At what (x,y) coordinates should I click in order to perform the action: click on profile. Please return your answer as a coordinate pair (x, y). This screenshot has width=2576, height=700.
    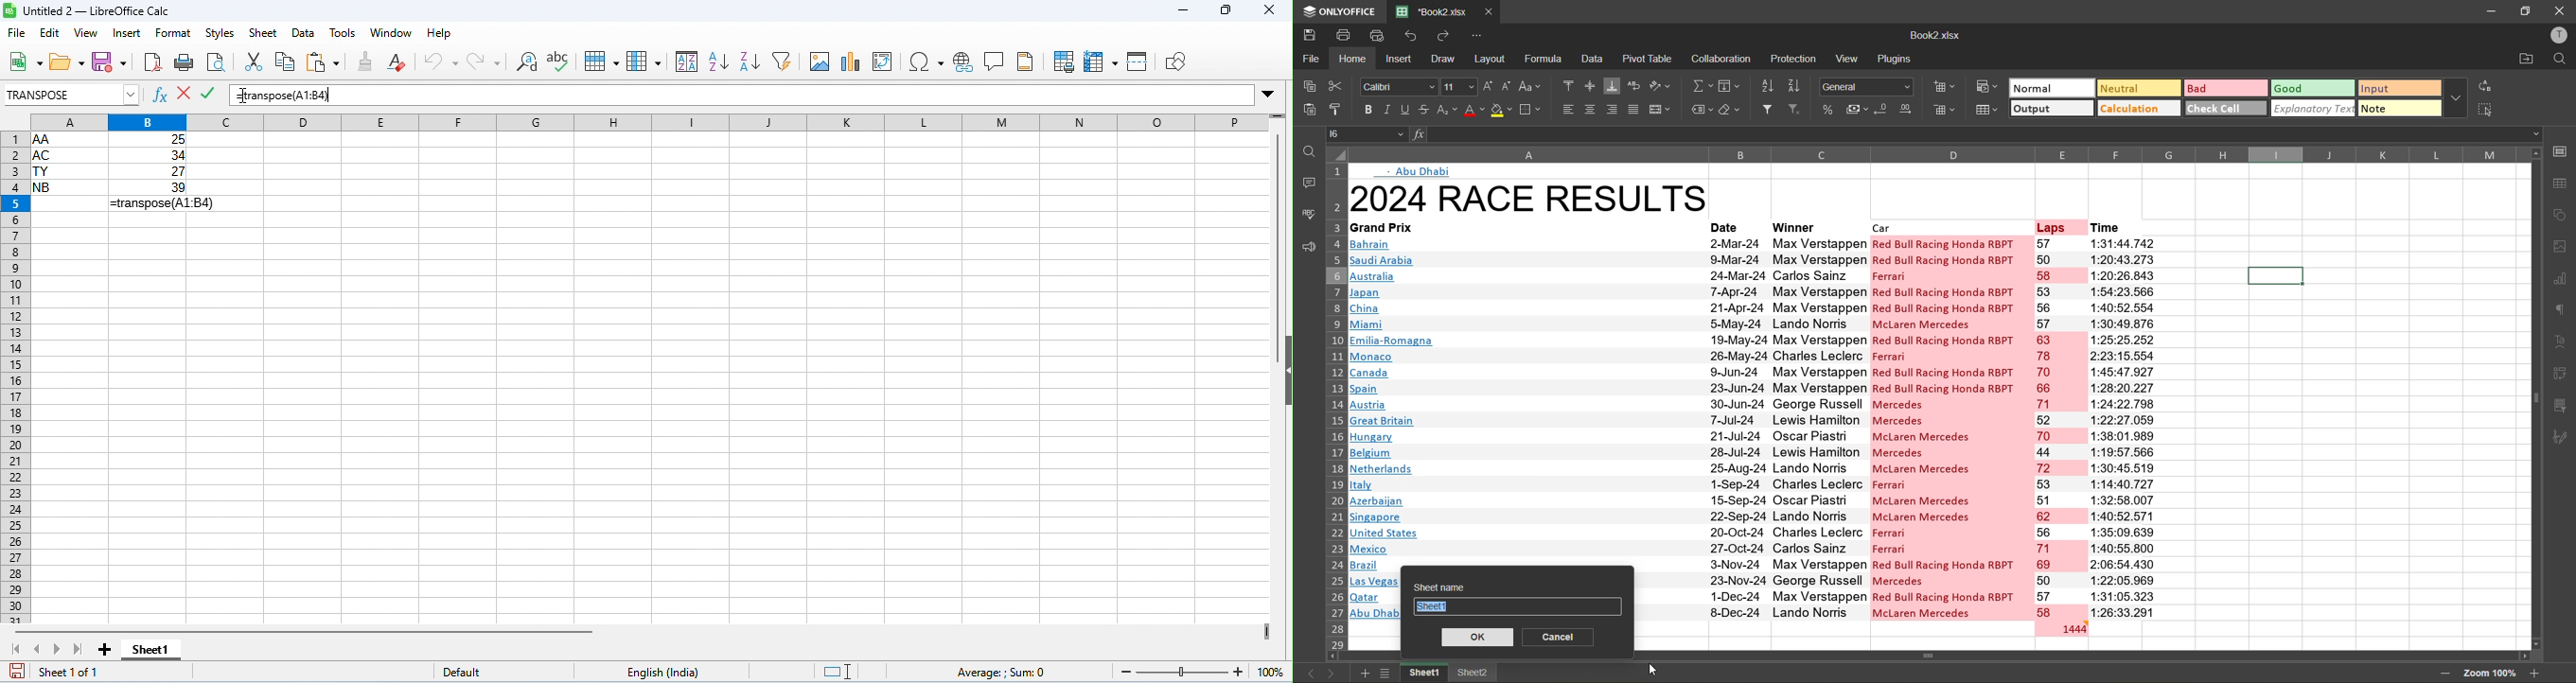
    Looking at the image, I should click on (2557, 37).